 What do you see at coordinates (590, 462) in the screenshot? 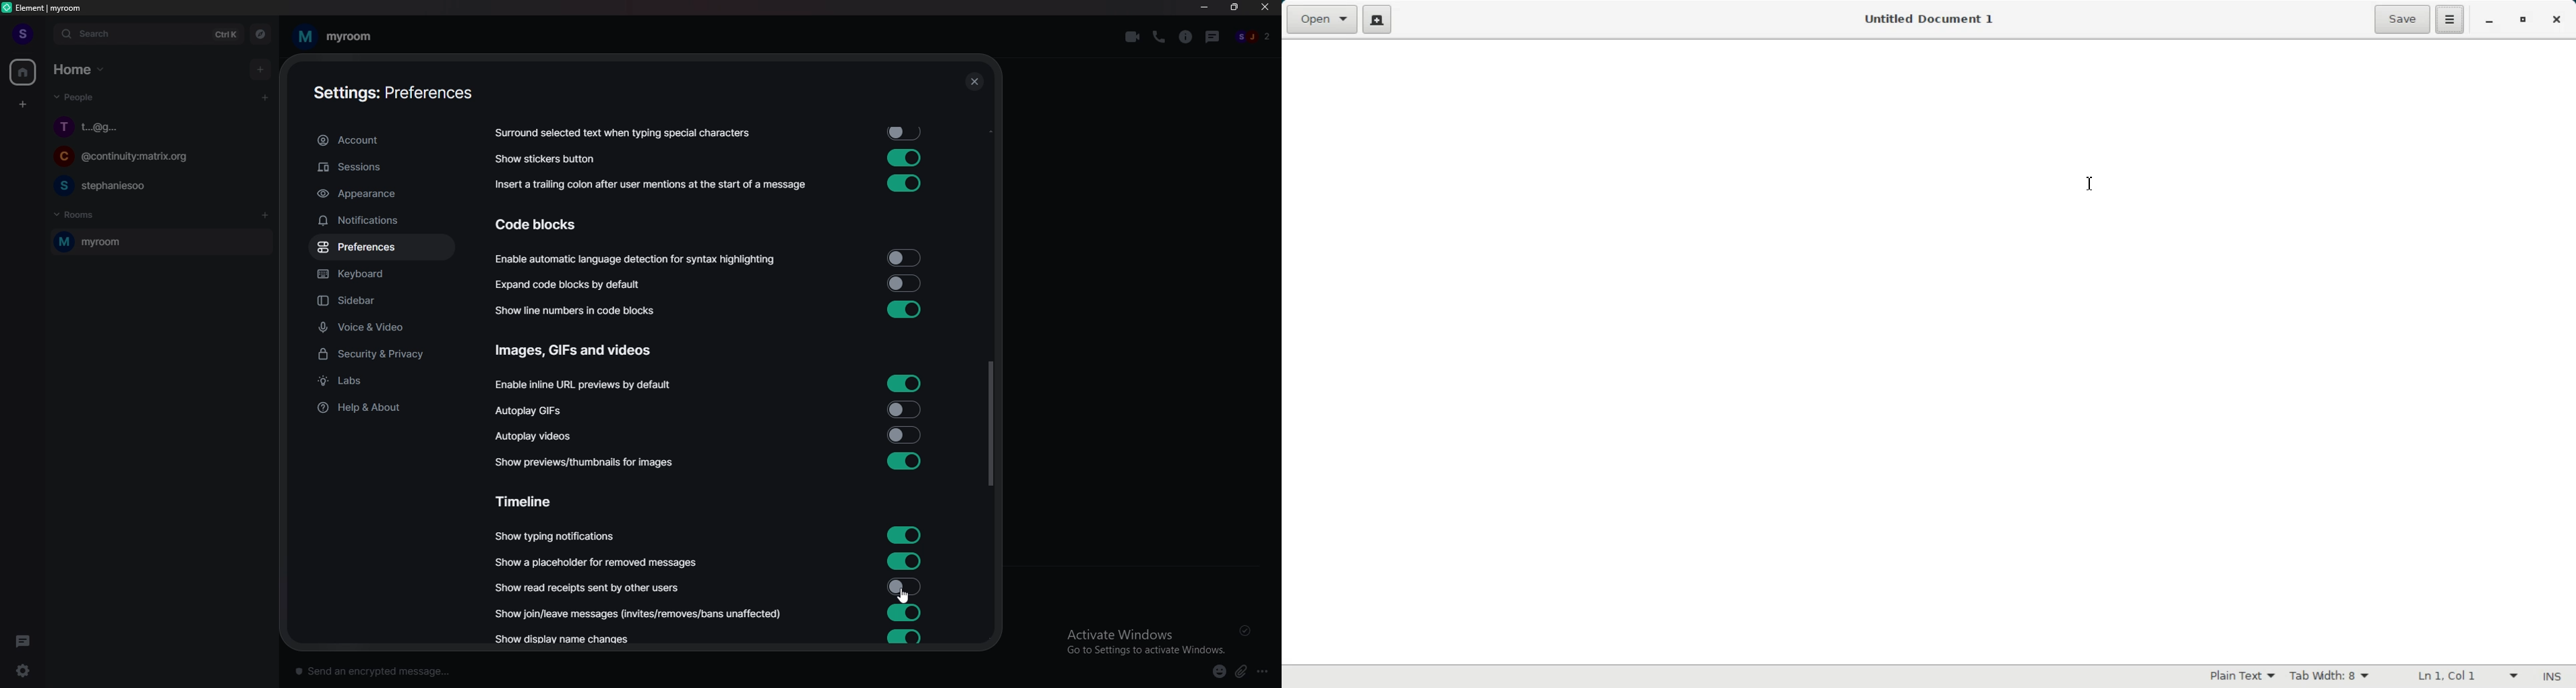
I see `show previews for images` at bounding box center [590, 462].